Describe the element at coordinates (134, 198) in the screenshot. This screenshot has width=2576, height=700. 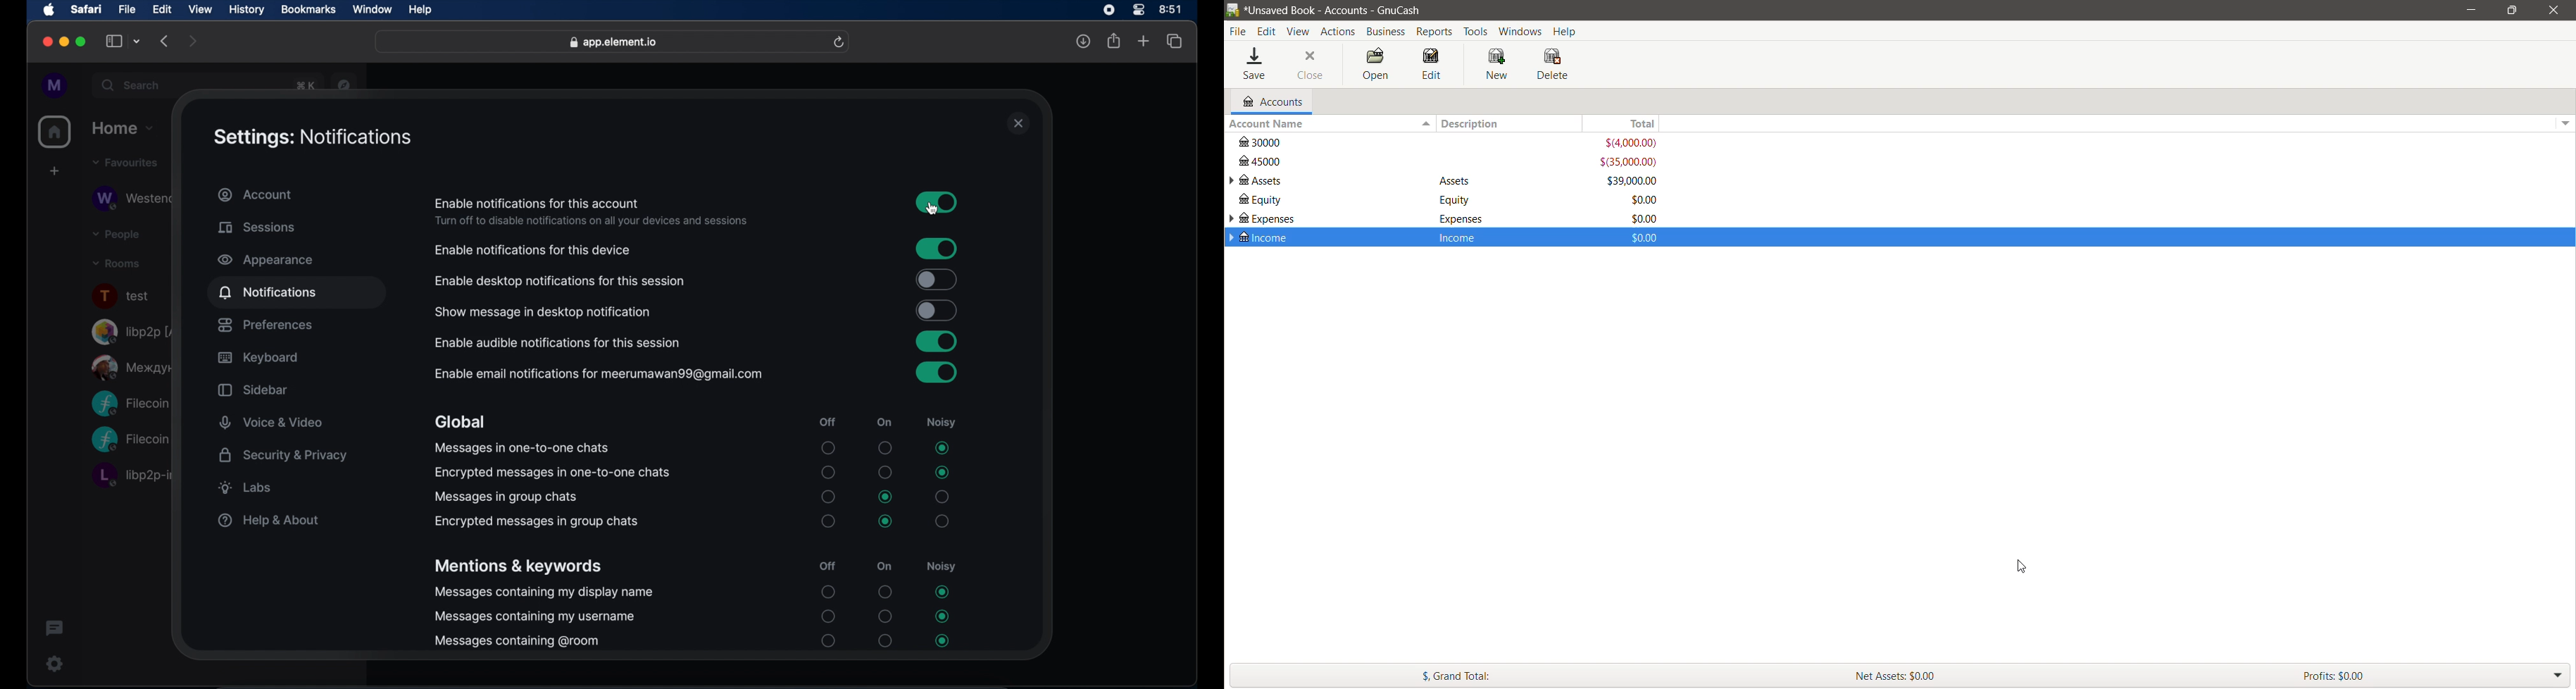
I see `obscure` at that location.